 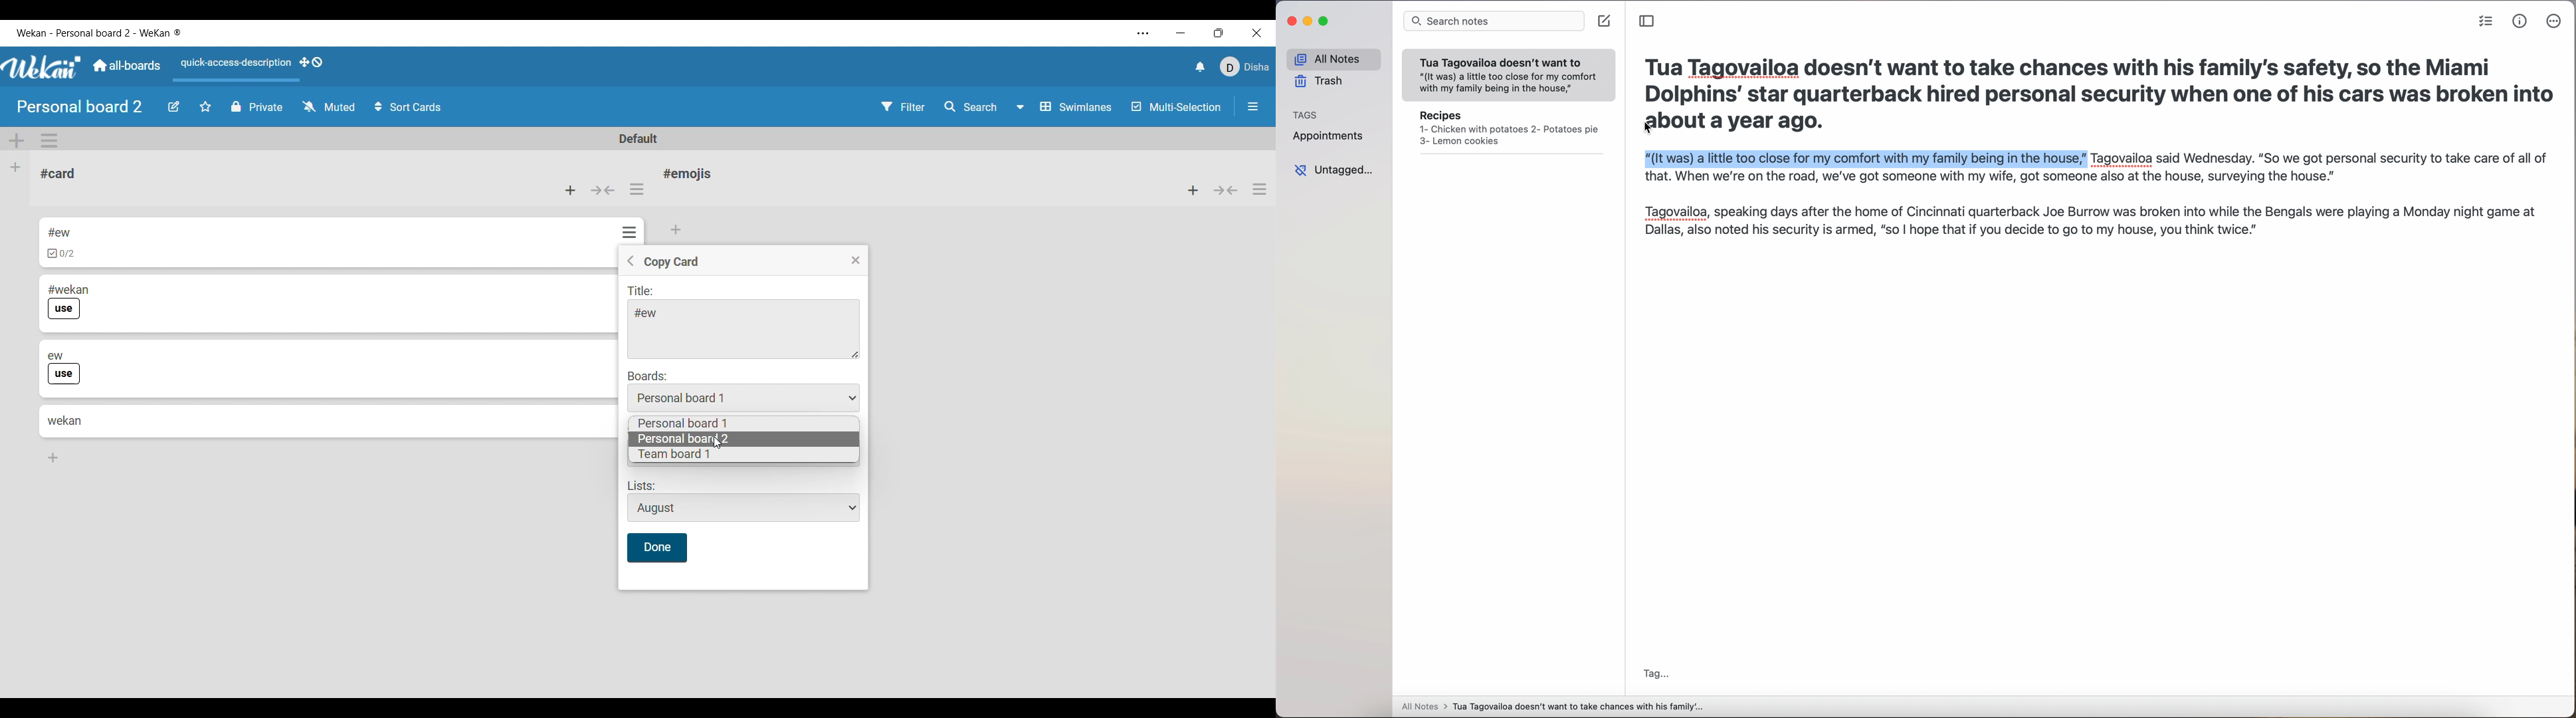 What do you see at coordinates (1553, 708) in the screenshot?
I see `all notes > Tua Tagovailoa doesn't want to take chances with his family'` at bounding box center [1553, 708].